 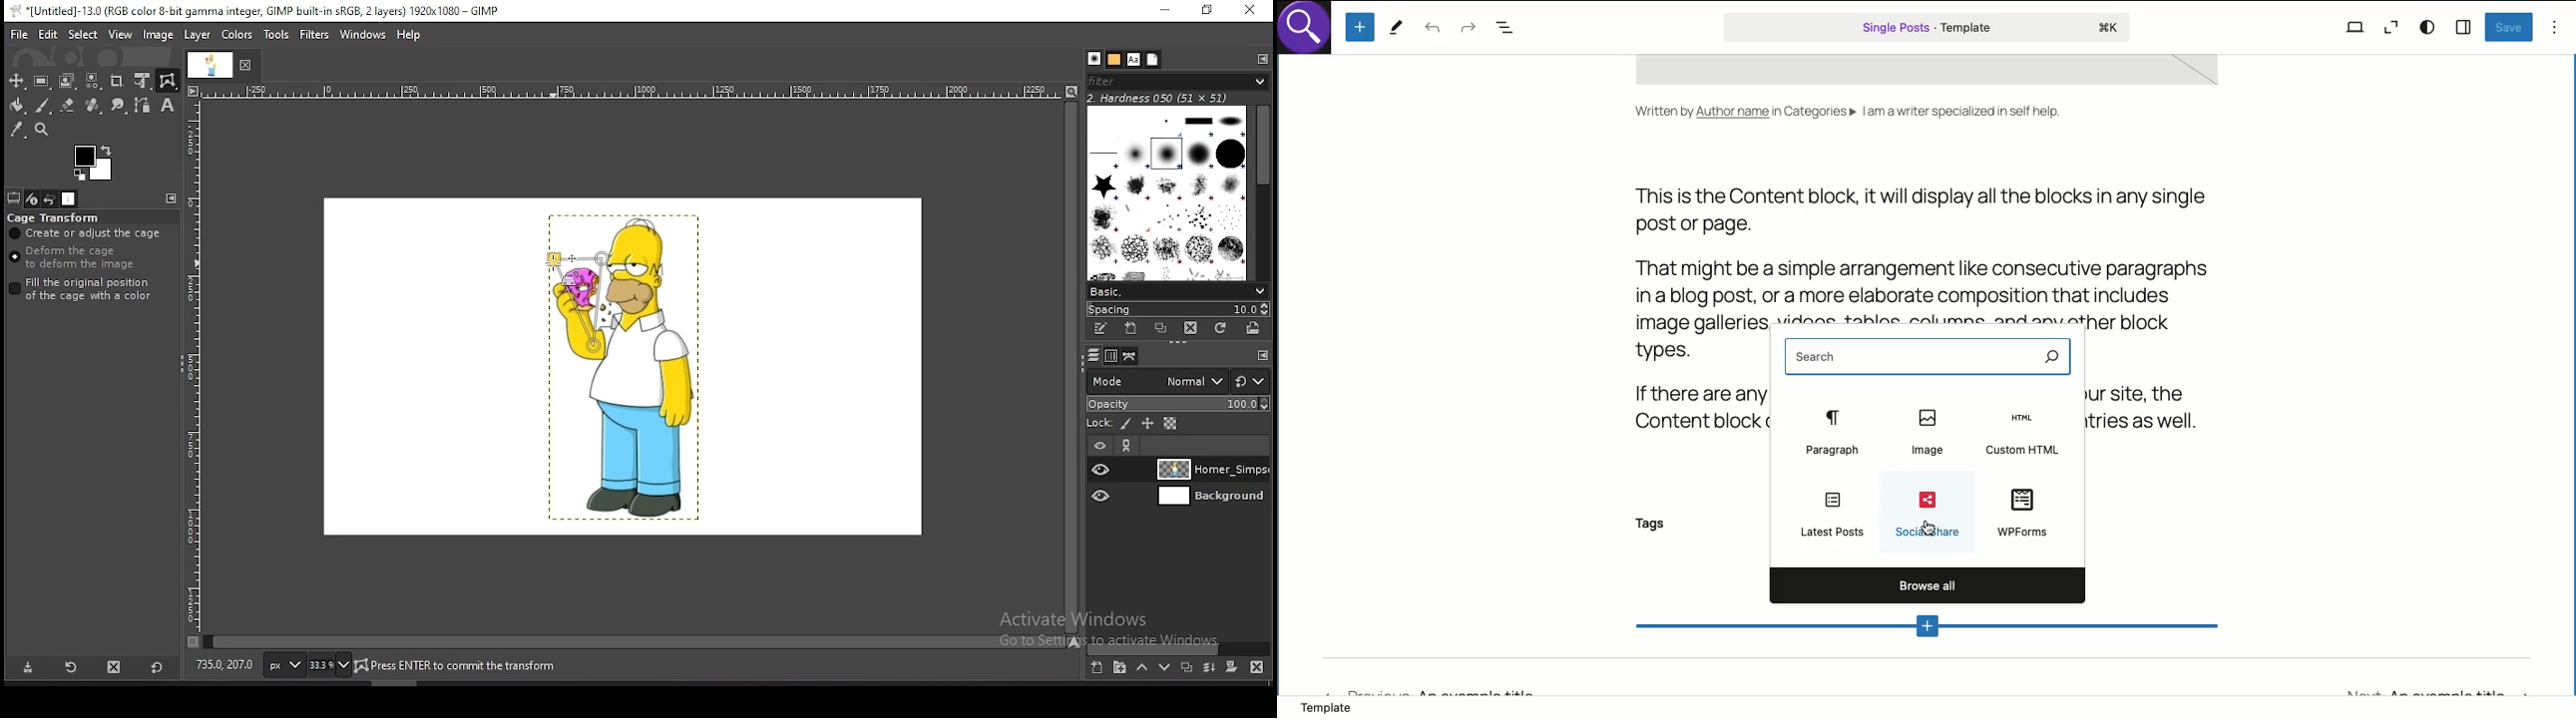 I want to click on scroll bar, so click(x=1179, y=647).